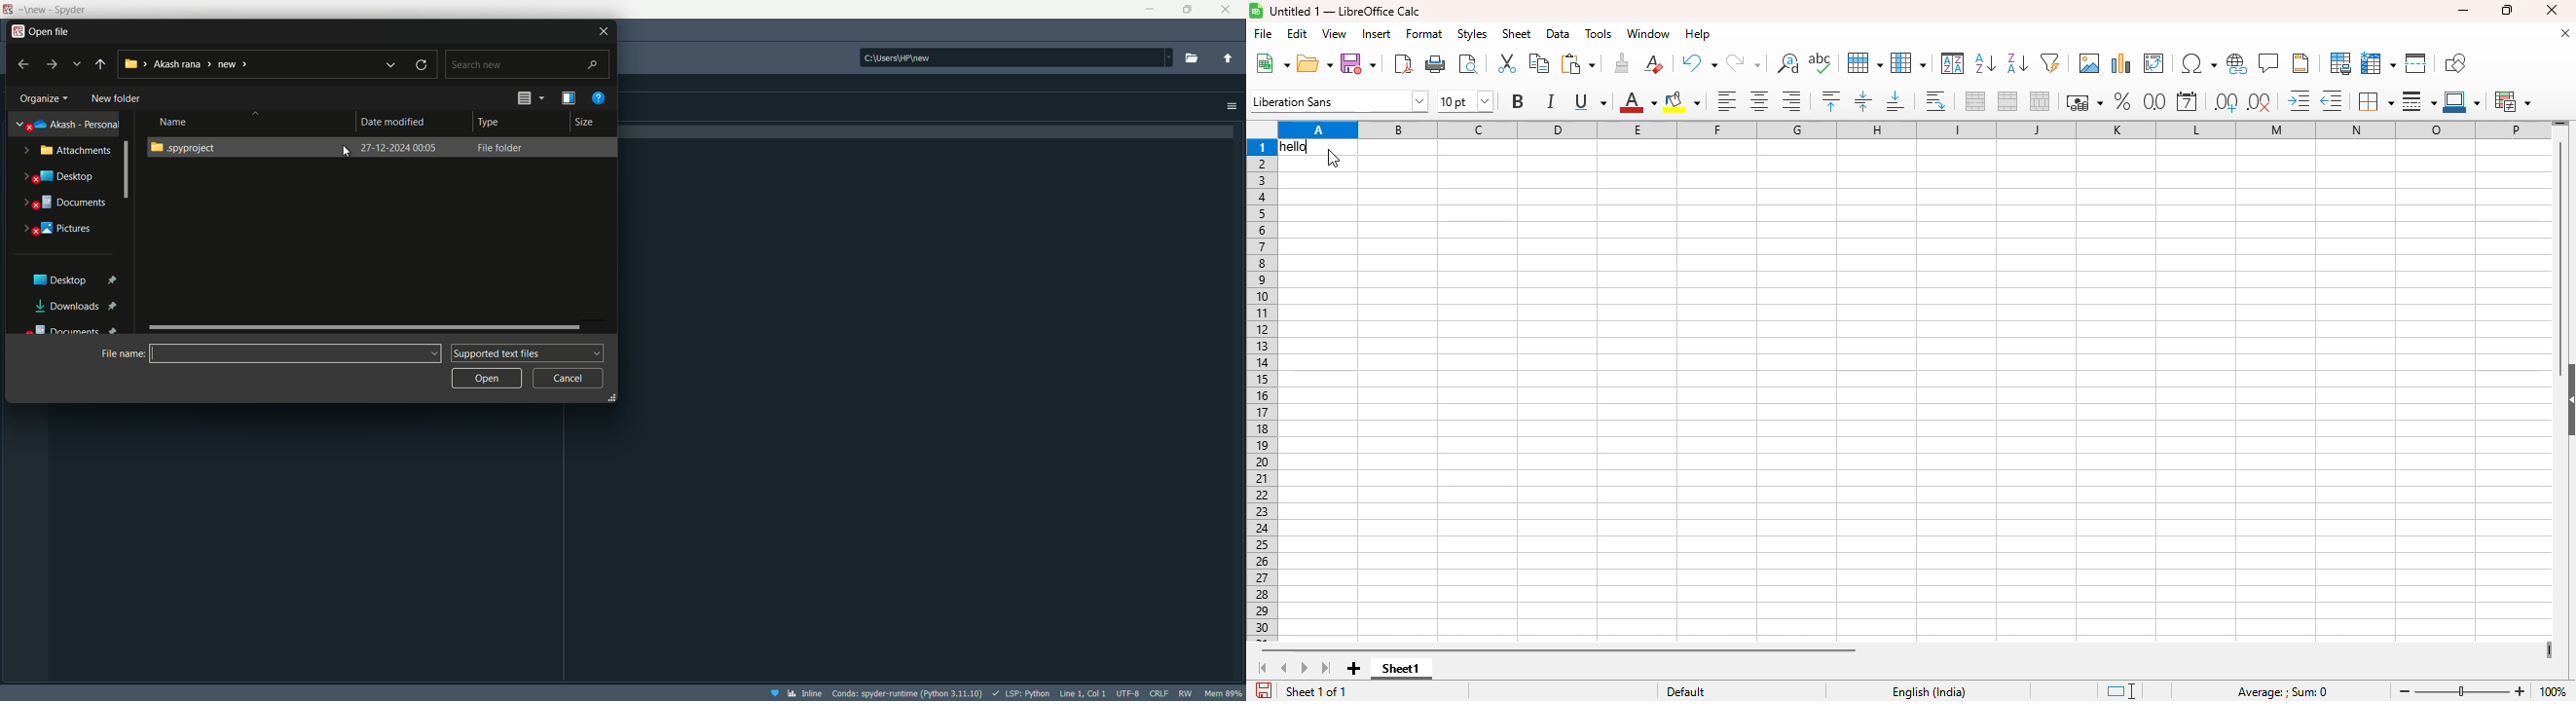 Image resolution: width=2576 pixels, height=728 pixels. Describe the element at coordinates (1913, 130) in the screenshot. I see `columns` at that location.